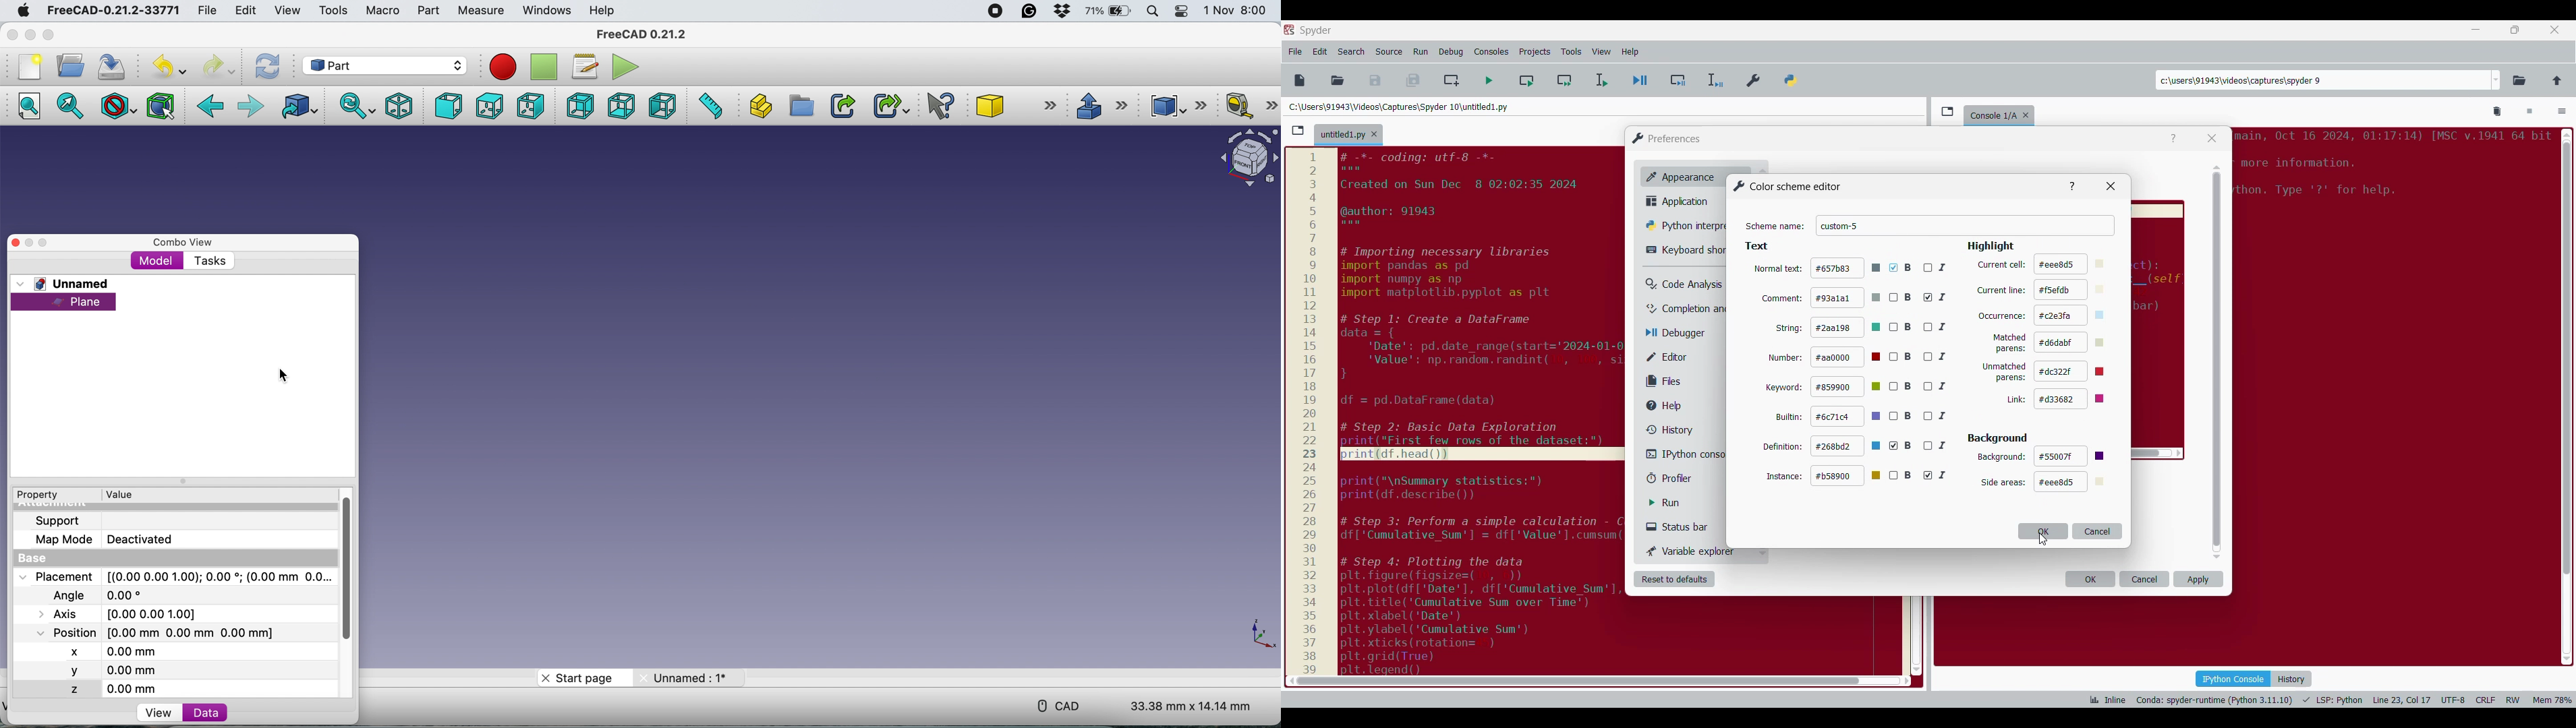 The width and height of the screenshot is (2576, 728). What do you see at coordinates (1786, 359) in the screenshot?
I see `number` at bounding box center [1786, 359].